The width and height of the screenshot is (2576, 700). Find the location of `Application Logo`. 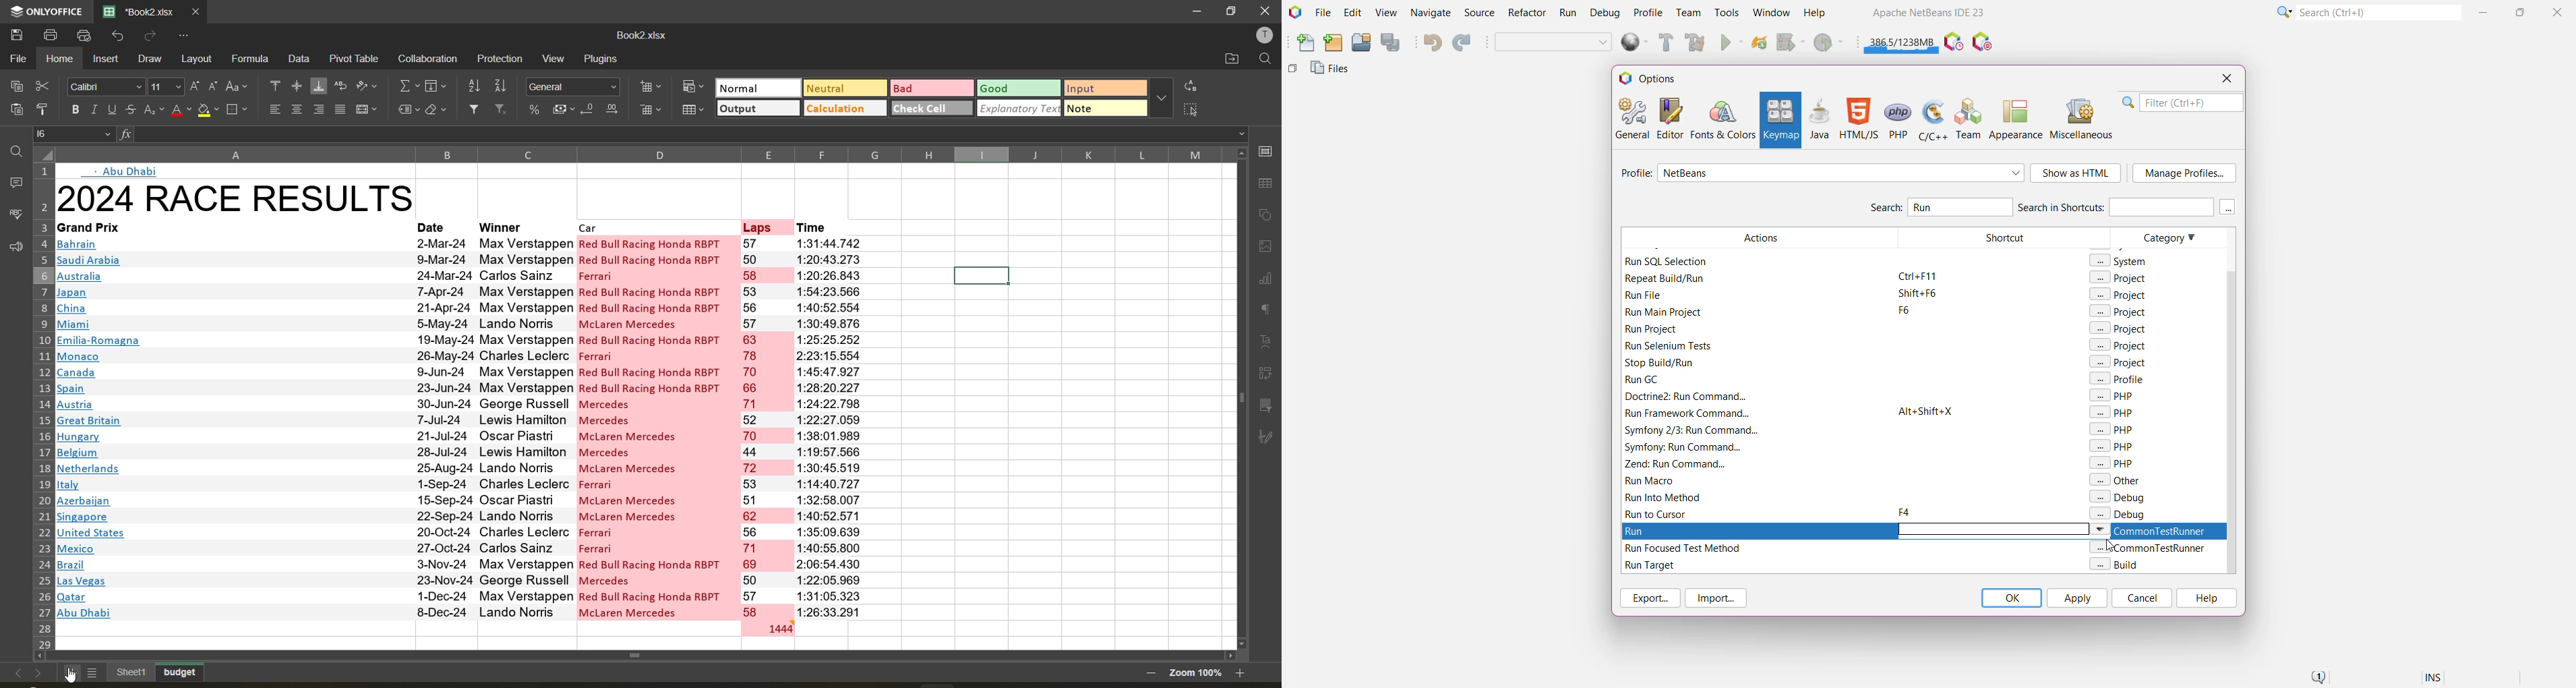

Application Logo is located at coordinates (1294, 13).